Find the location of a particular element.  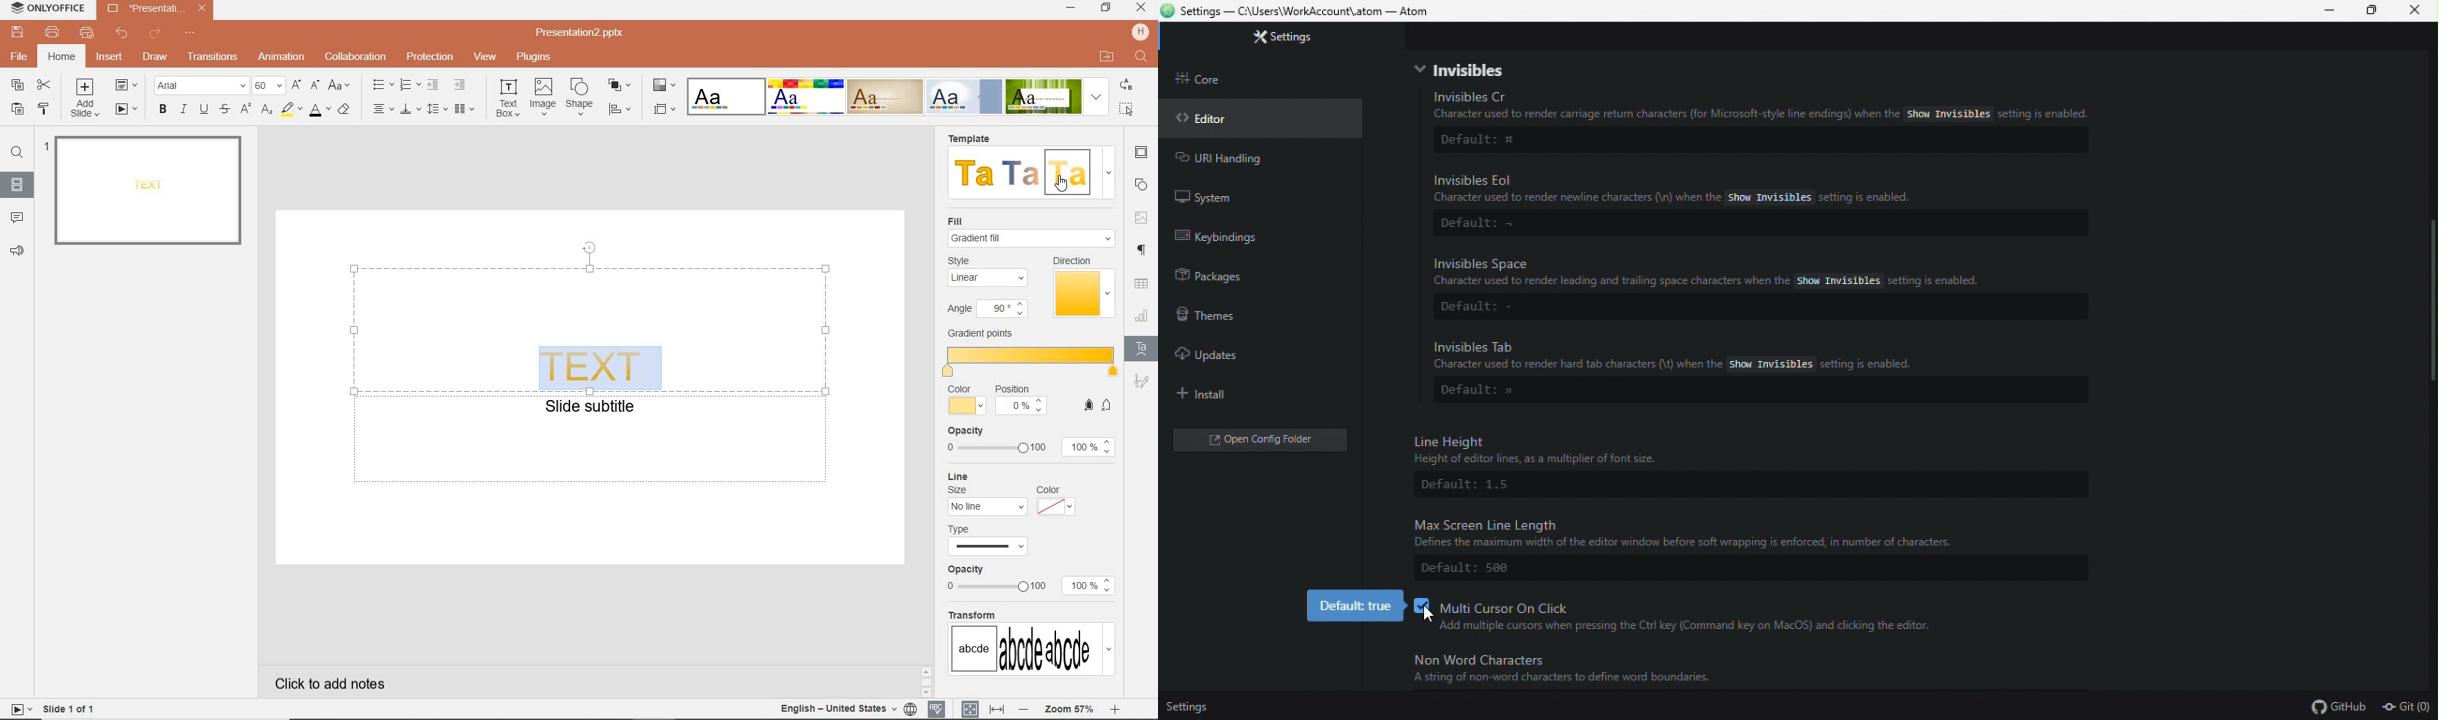

COPY STYLE is located at coordinates (43, 108).